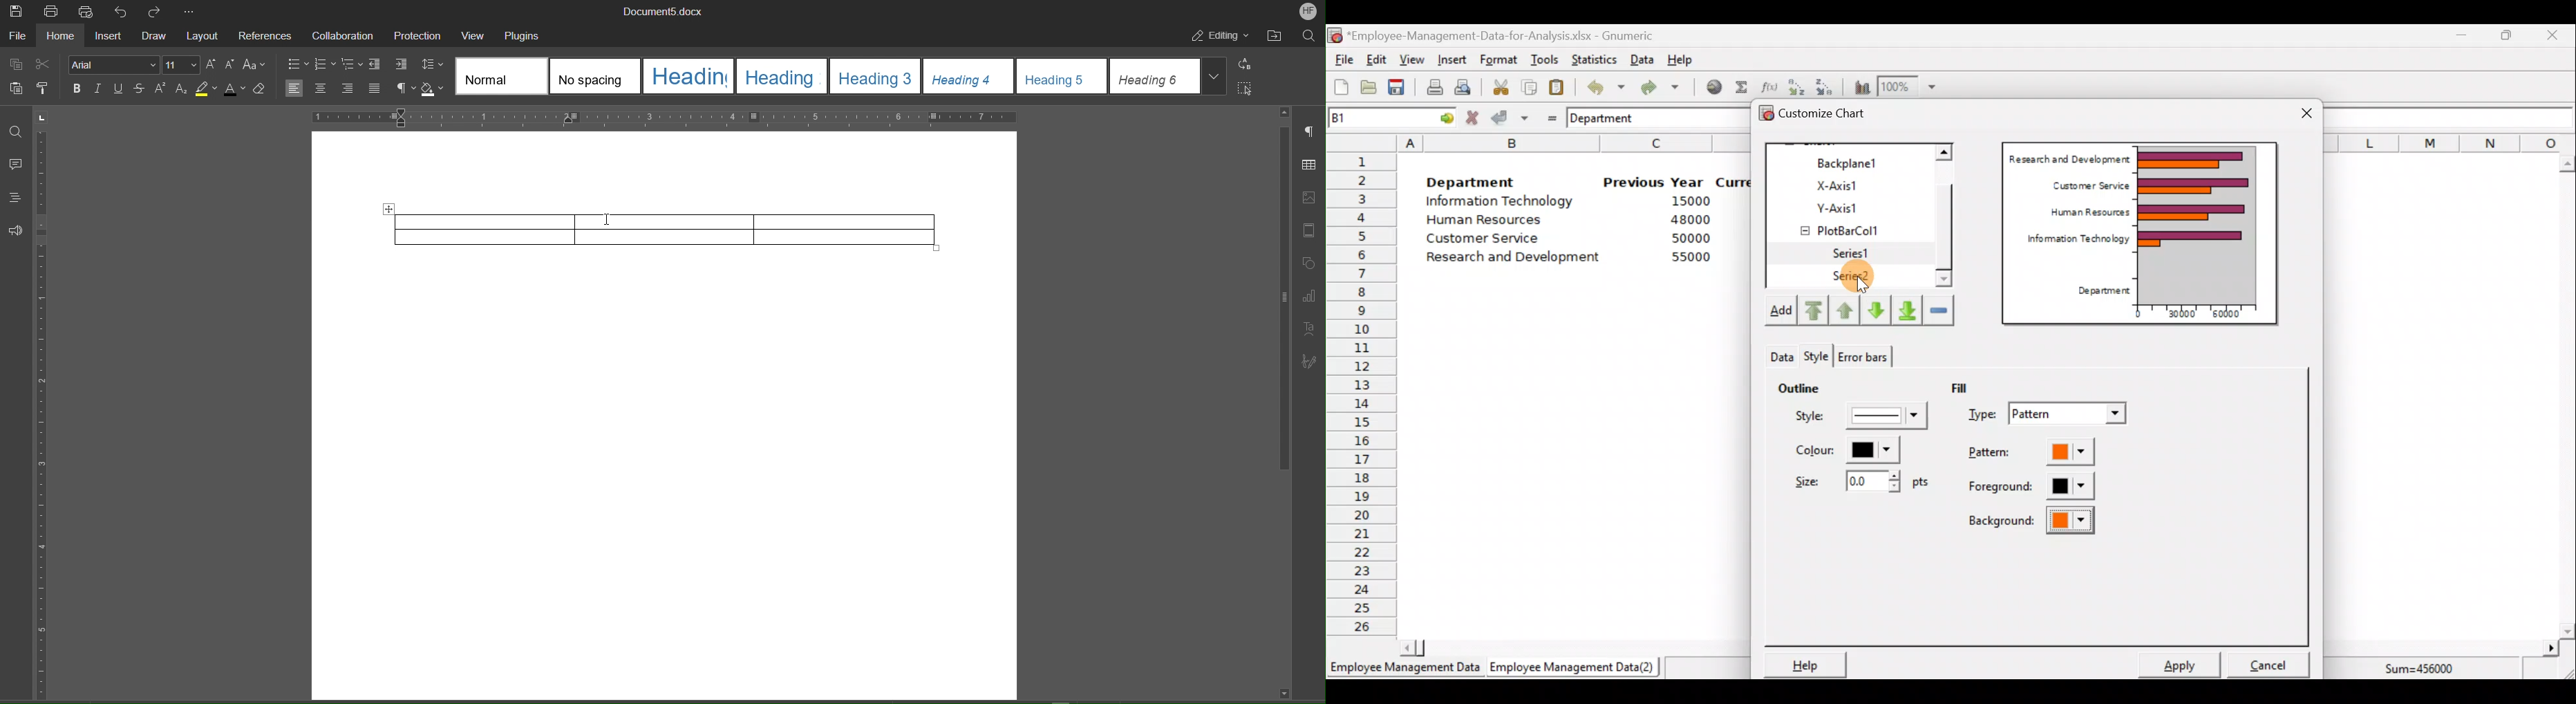  Describe the element at coordinates (2450, 142) in the screenshot. I see `Columns` at that location.